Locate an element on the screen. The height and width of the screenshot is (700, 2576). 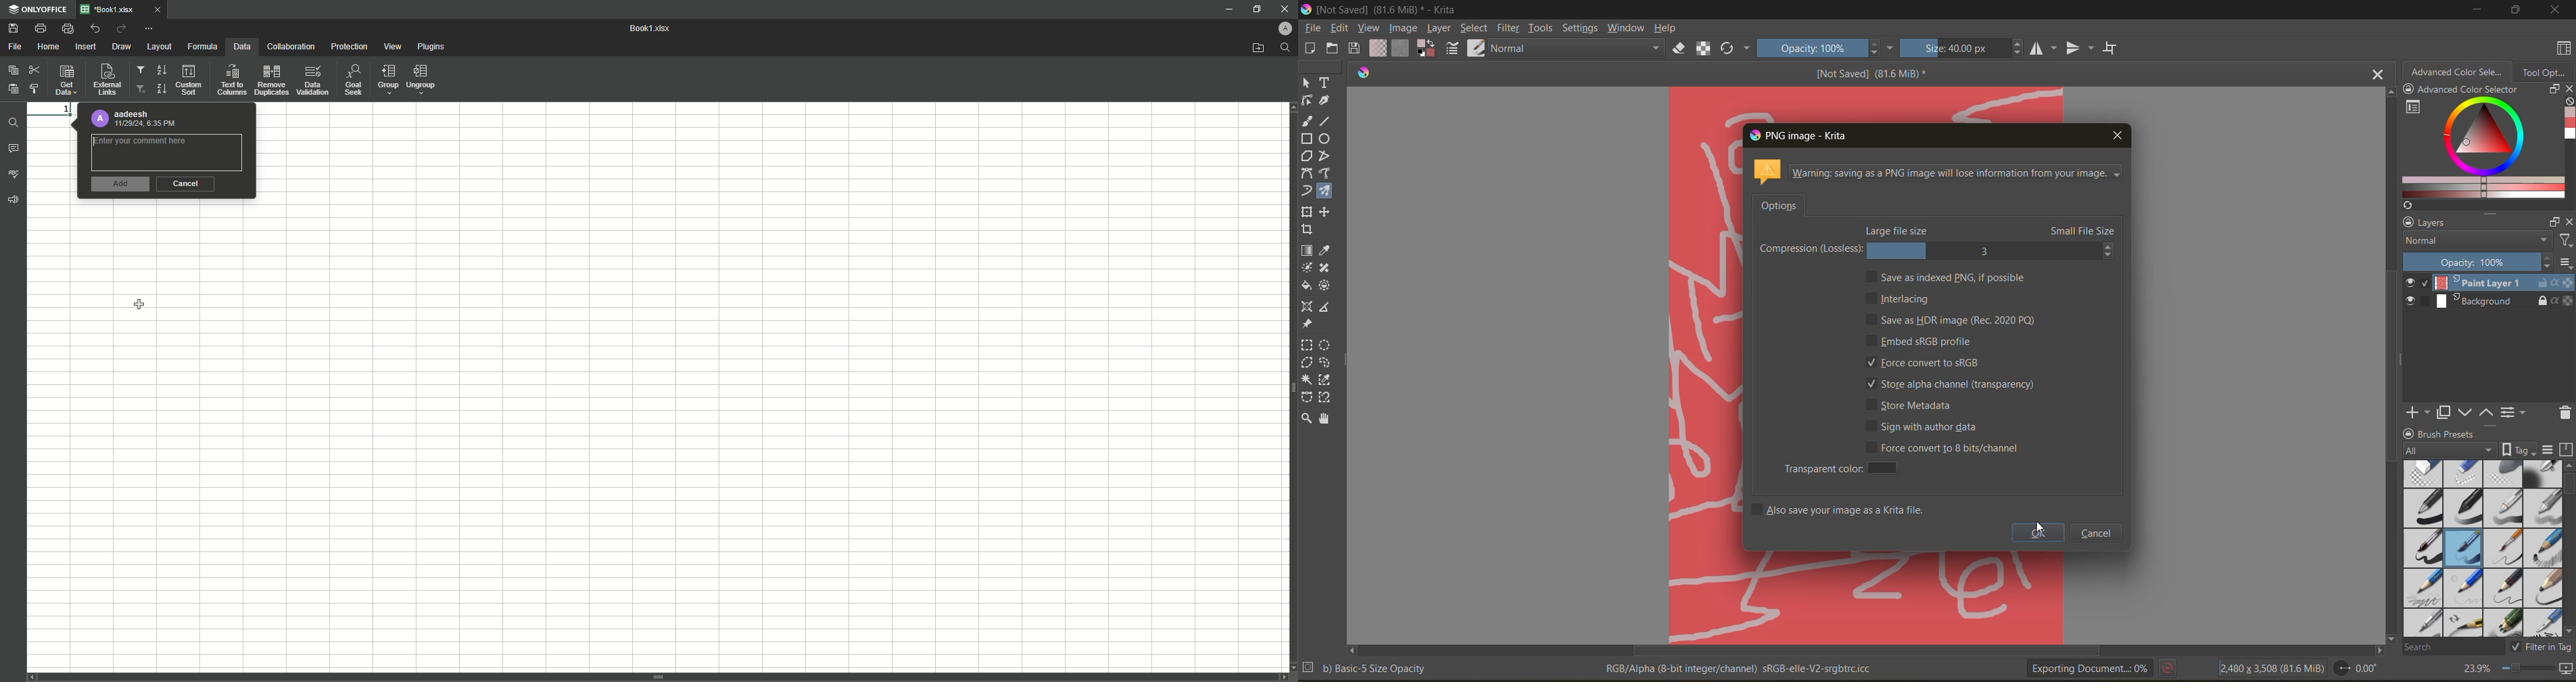
Get Data is located at coordinates (65, 82).